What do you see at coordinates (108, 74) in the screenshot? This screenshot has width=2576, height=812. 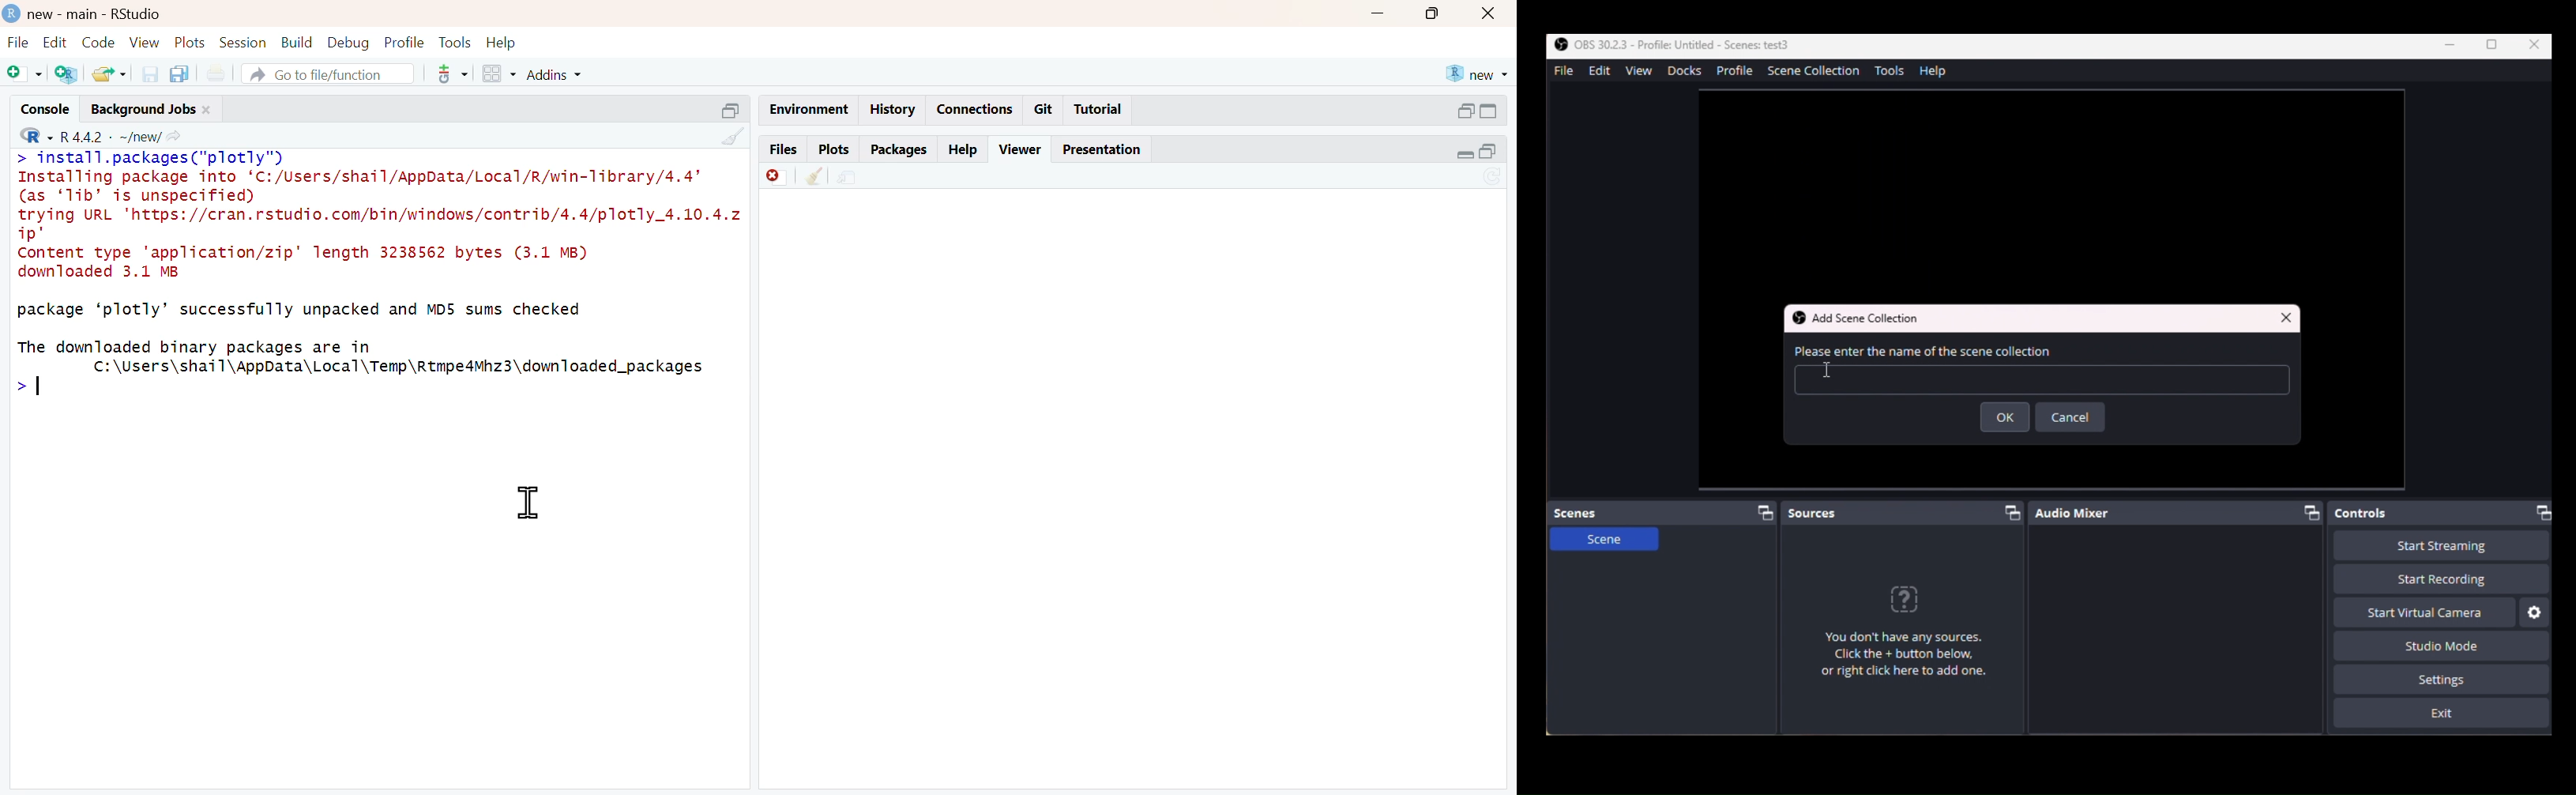 I see `open an existing file` at bounding box center [108, 74].